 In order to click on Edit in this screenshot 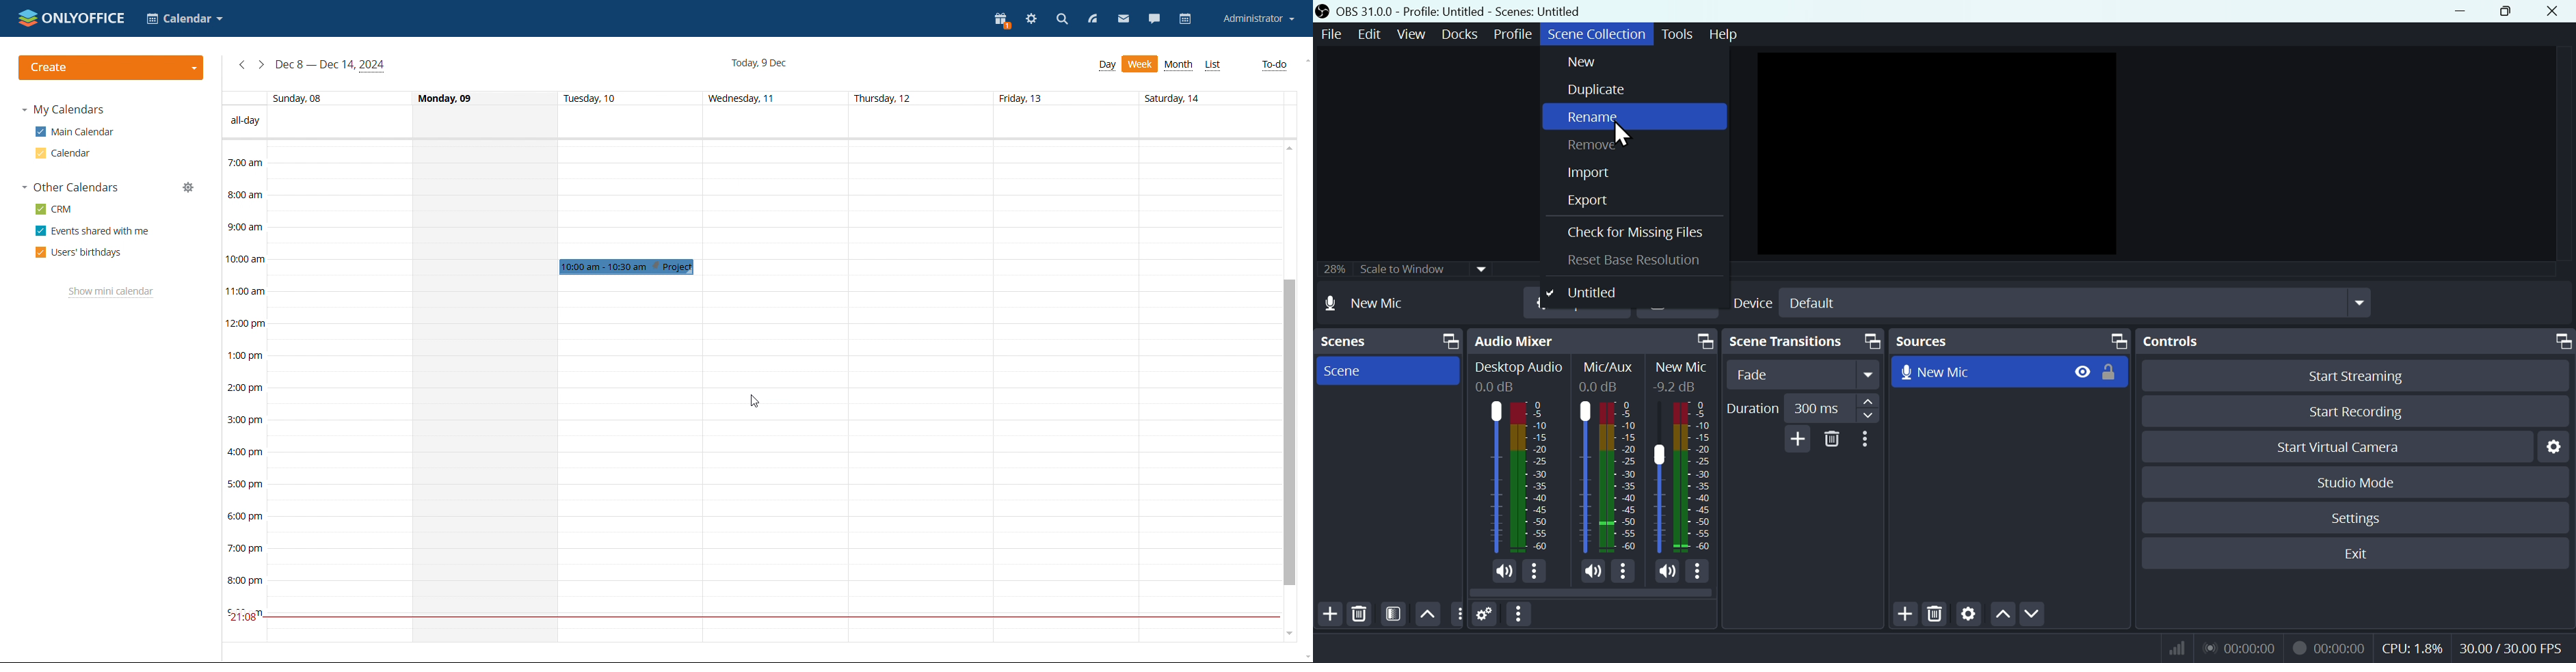, I will do `click(1365, 36)`.